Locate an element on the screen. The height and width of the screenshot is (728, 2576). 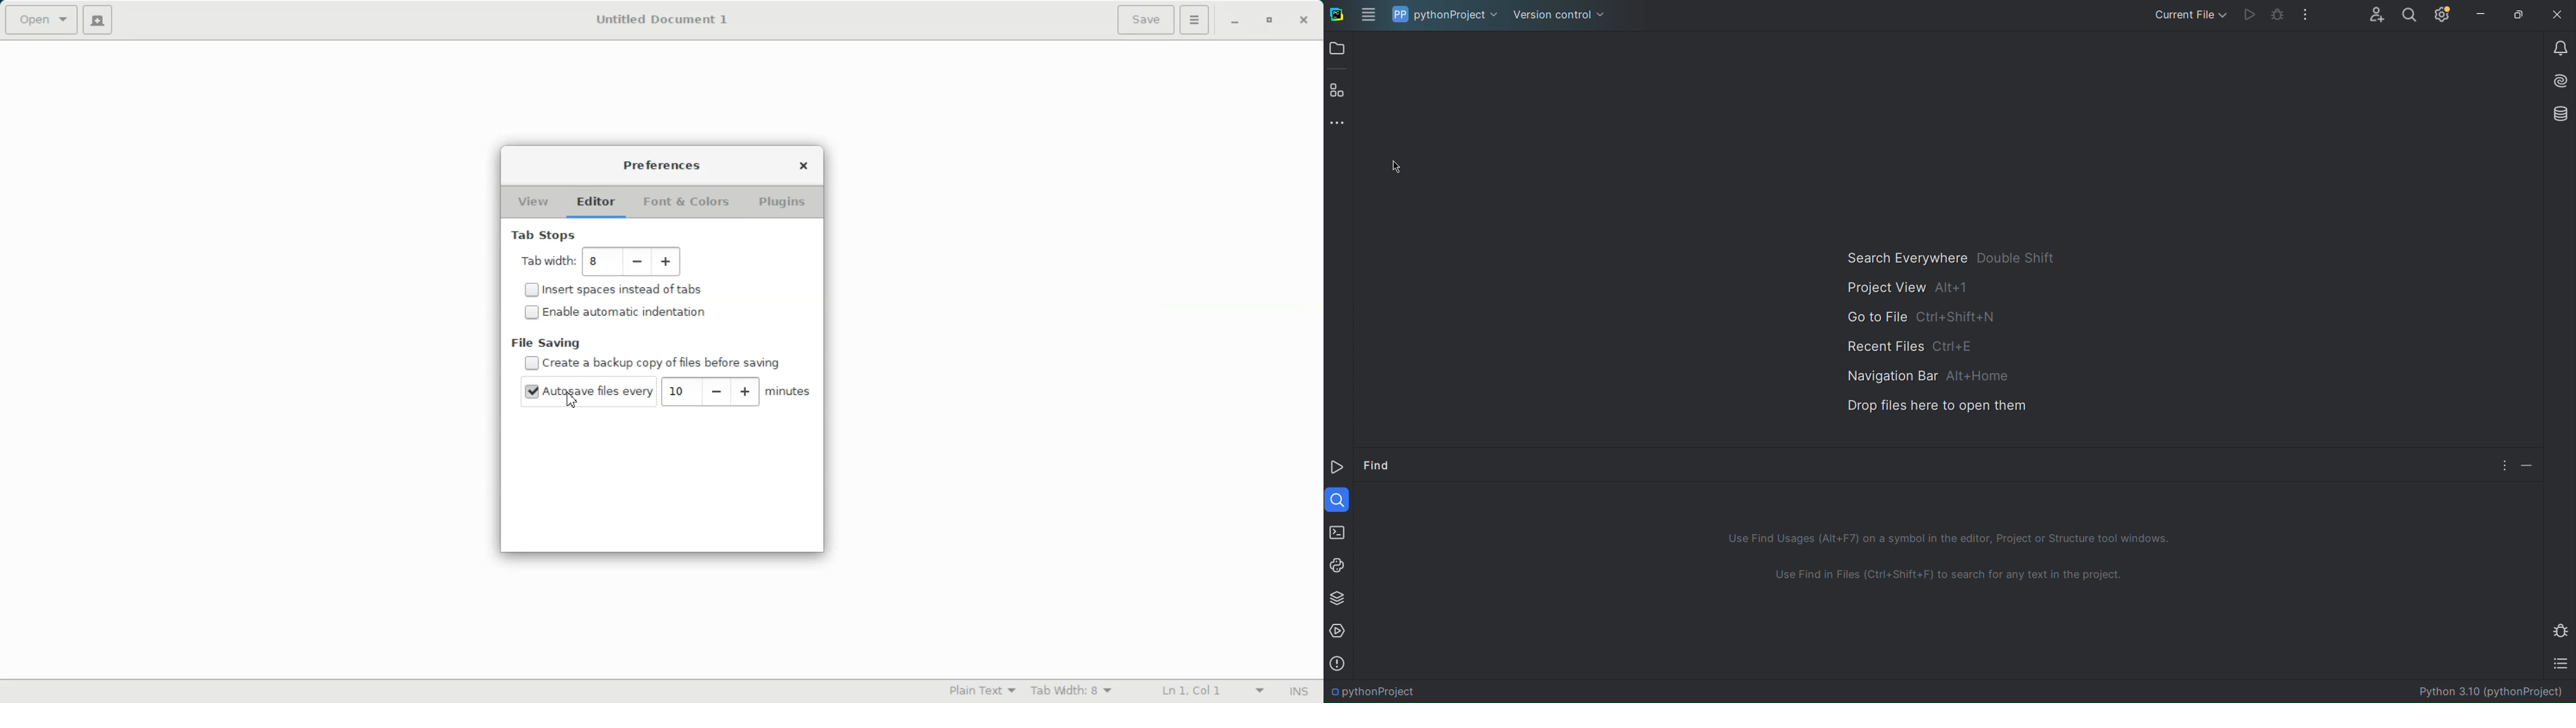
Structure is located at coordinates (1336, 90).